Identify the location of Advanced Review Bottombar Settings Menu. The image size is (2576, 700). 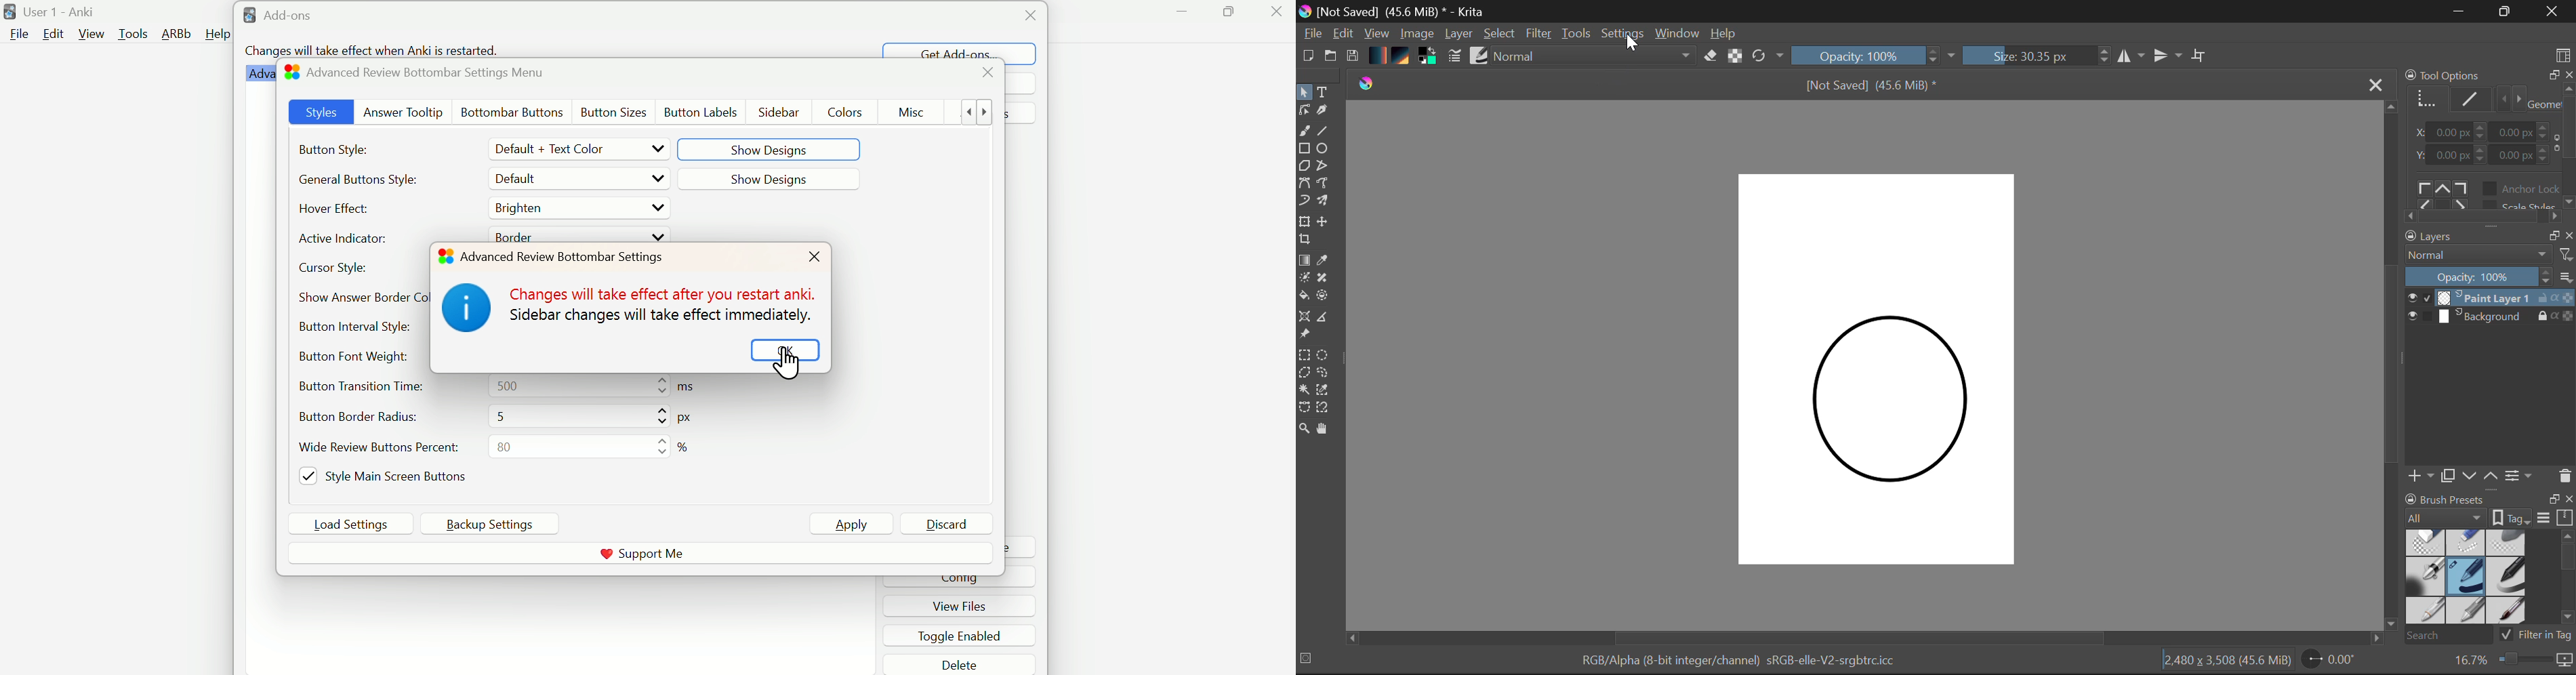
(415, 73).